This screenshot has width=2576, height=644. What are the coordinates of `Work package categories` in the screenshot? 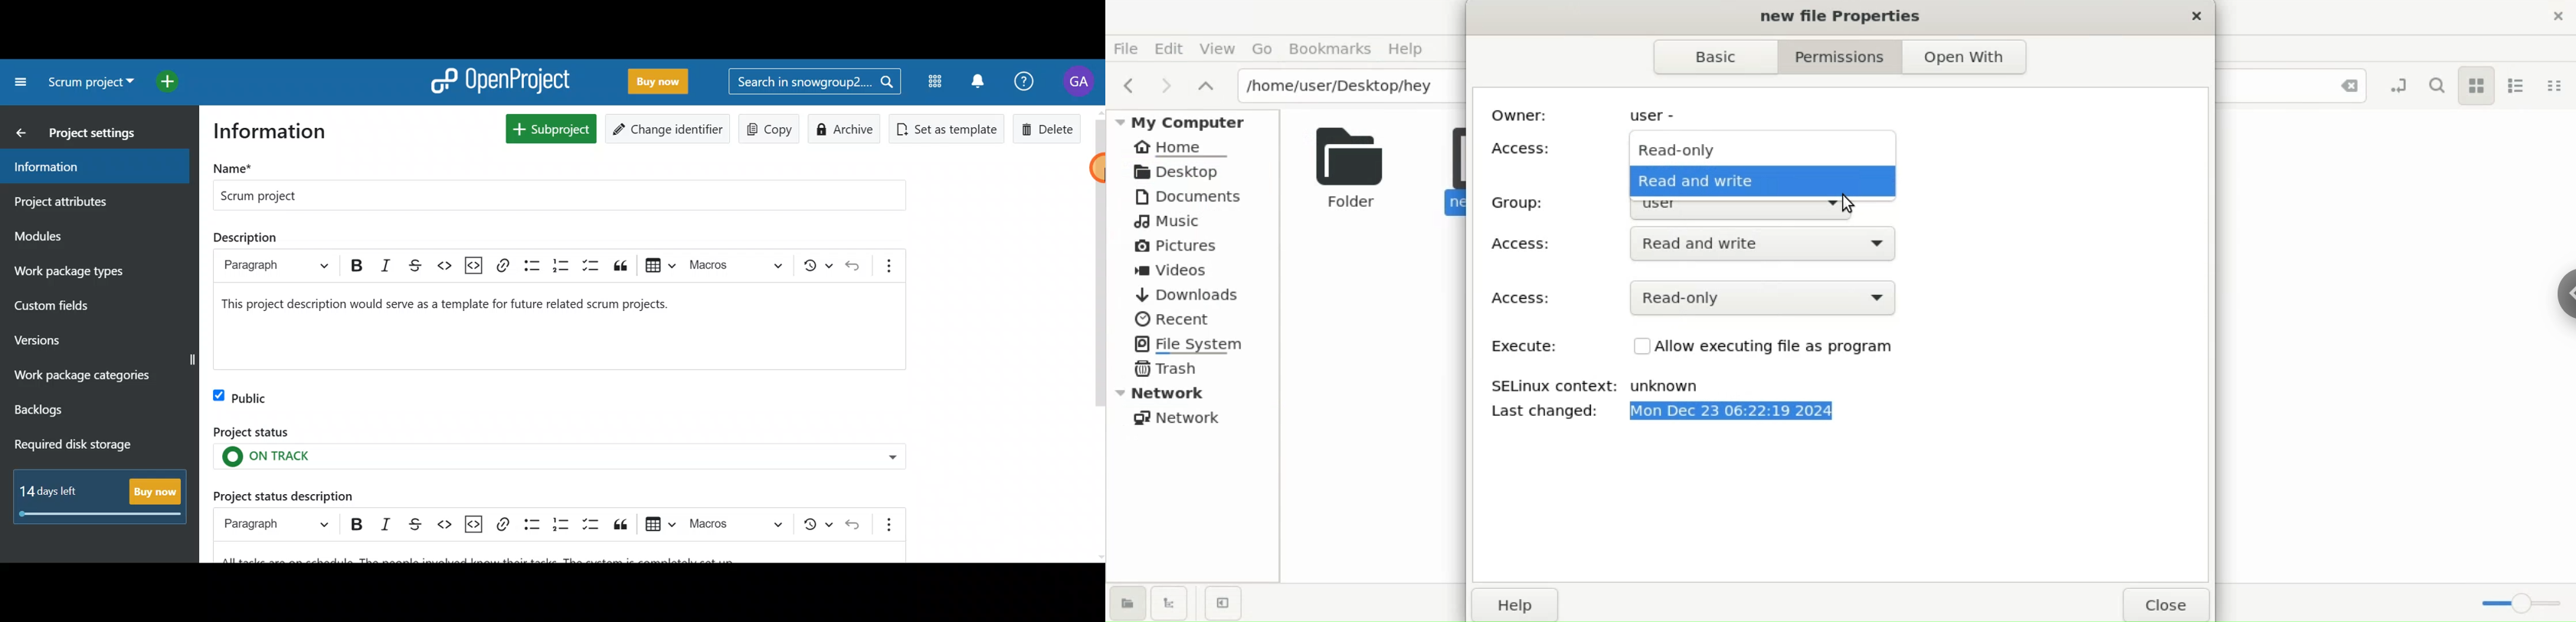 It's located at (99, 375).